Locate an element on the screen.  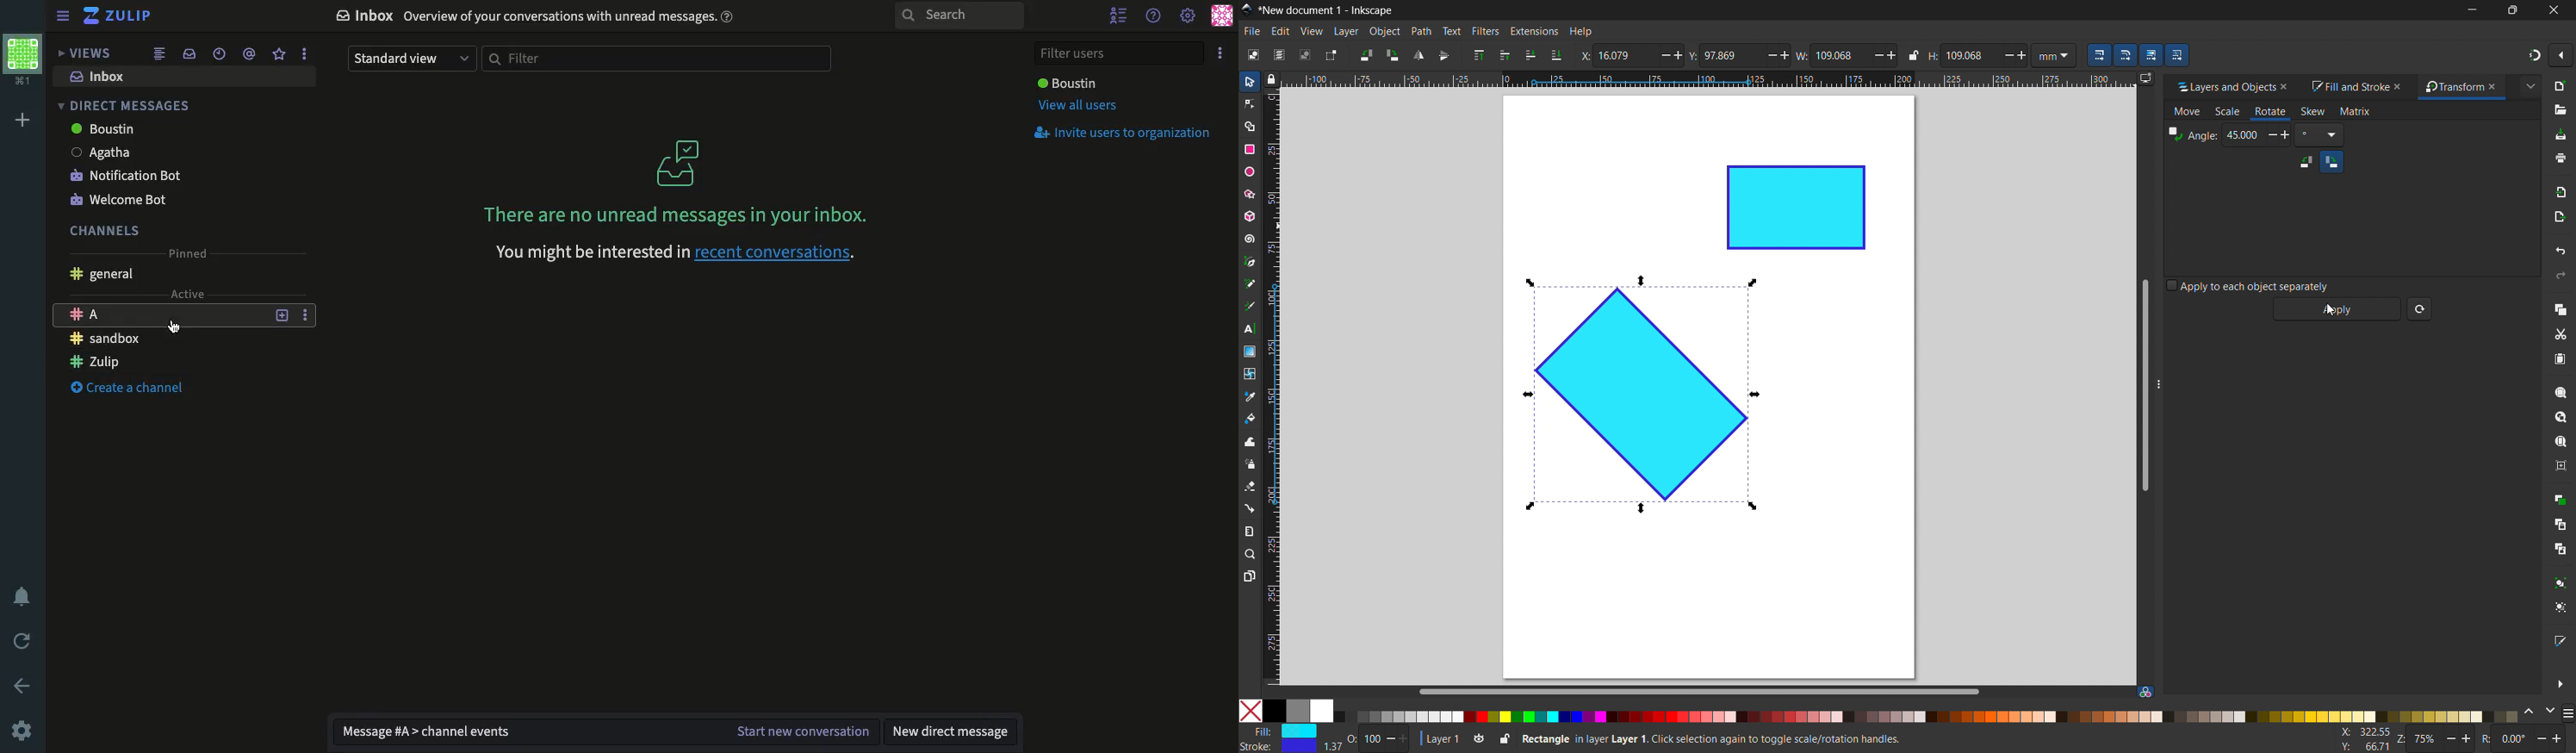
width of stroke is located at coordinates (1333, 747).